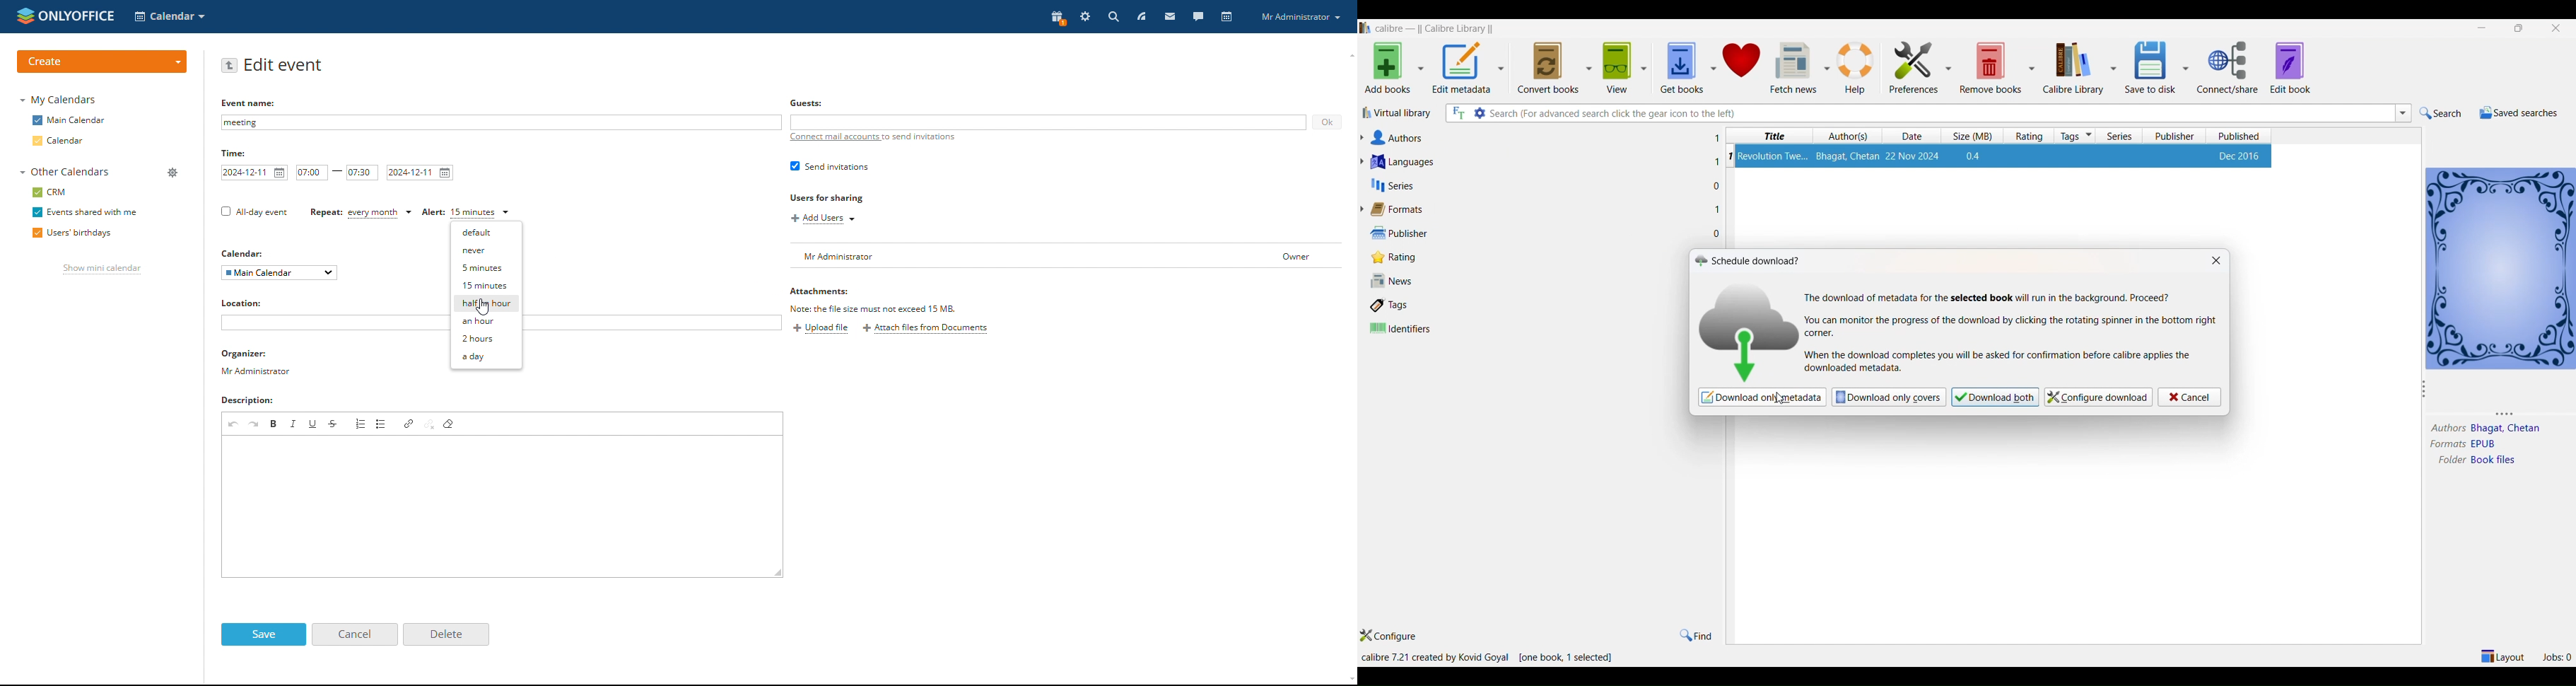 Image resolution: width=2576 pixels, height=700 pixels. What do you see at coordinates (1939, 113) in the screenshot?
I see `search box` at bounding box center [1939, 113].